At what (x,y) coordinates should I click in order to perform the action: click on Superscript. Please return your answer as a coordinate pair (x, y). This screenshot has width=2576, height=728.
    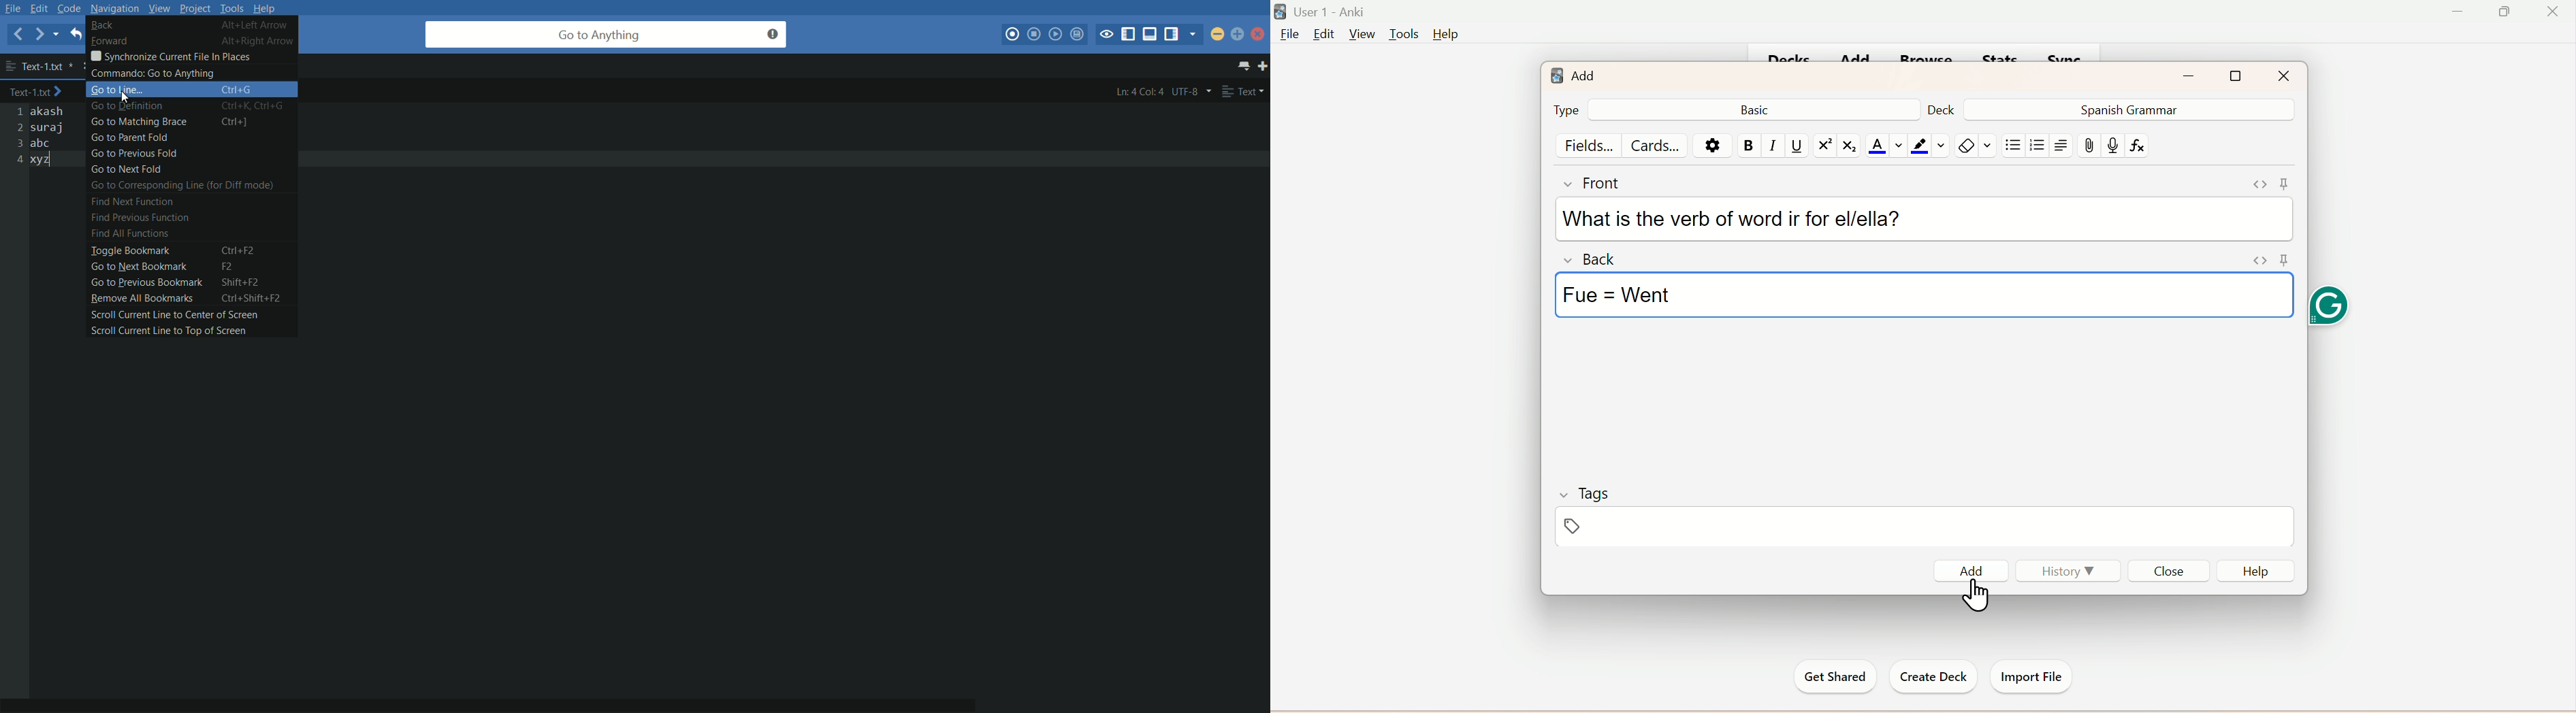
    Looking at the image, I should click on (1822, 146).